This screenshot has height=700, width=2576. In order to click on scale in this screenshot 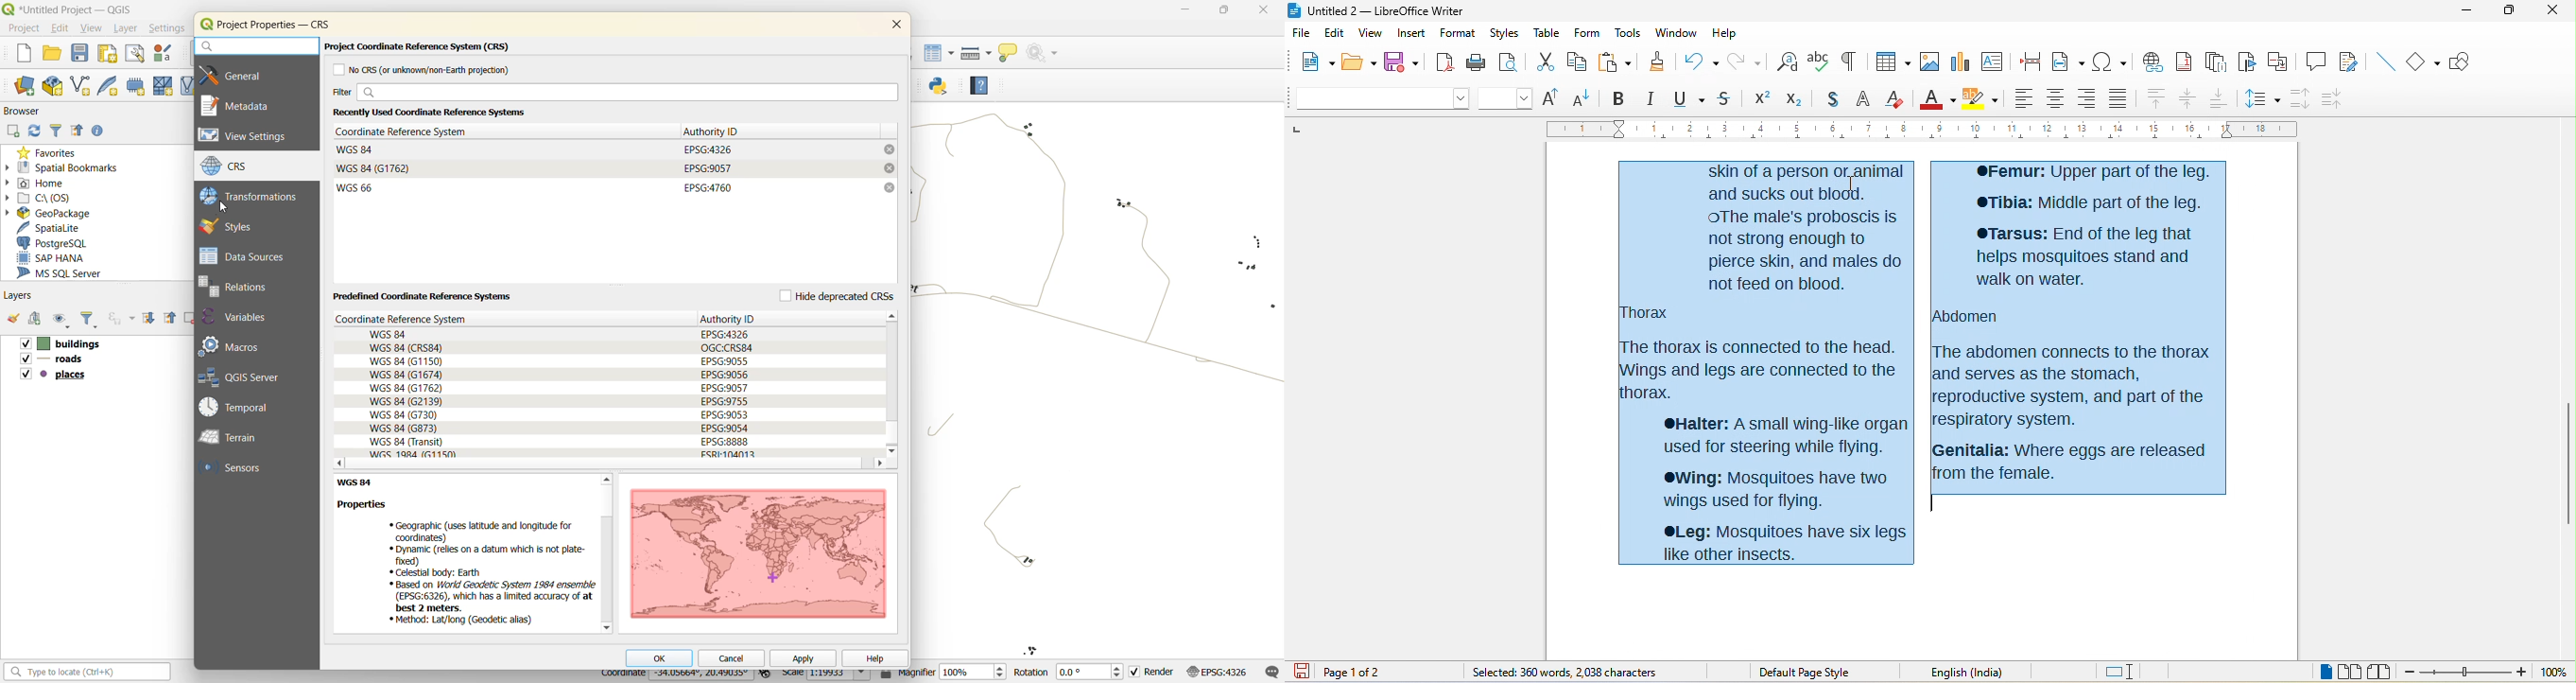, I will do `click(827, 676)`.